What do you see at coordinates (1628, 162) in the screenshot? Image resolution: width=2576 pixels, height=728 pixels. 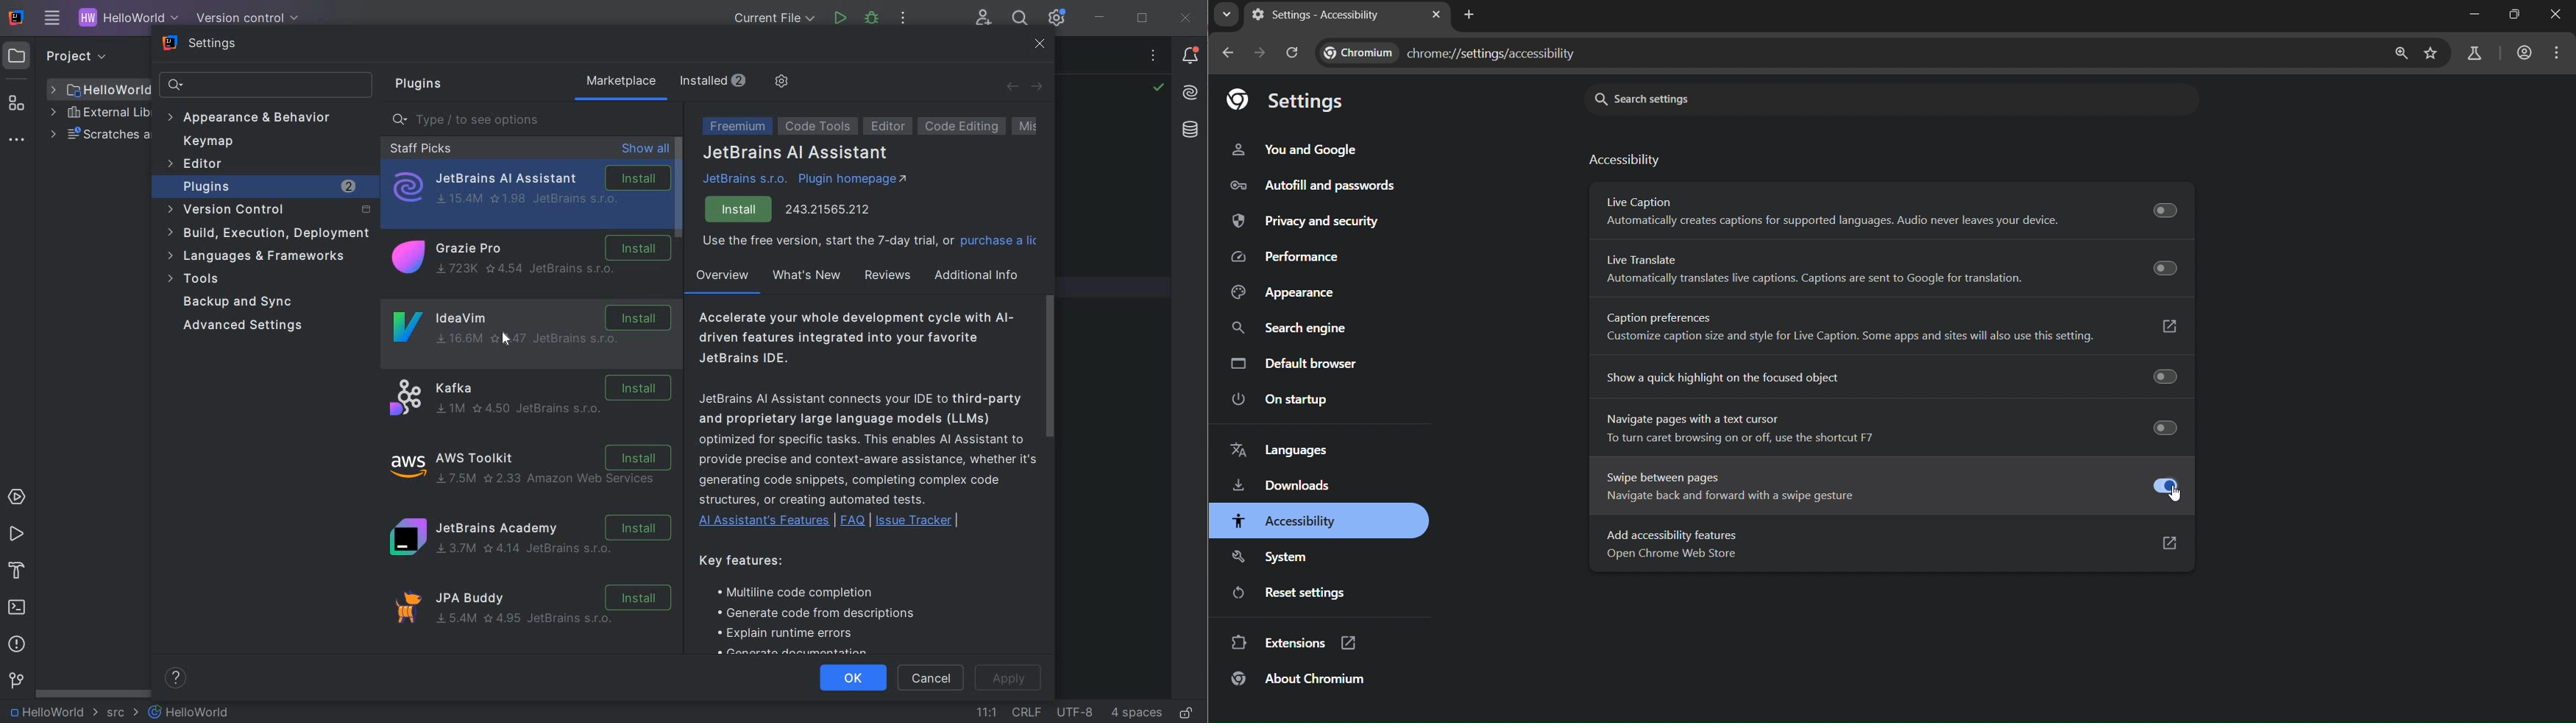 I see `accessibility` at bounding box center [1628, 162].